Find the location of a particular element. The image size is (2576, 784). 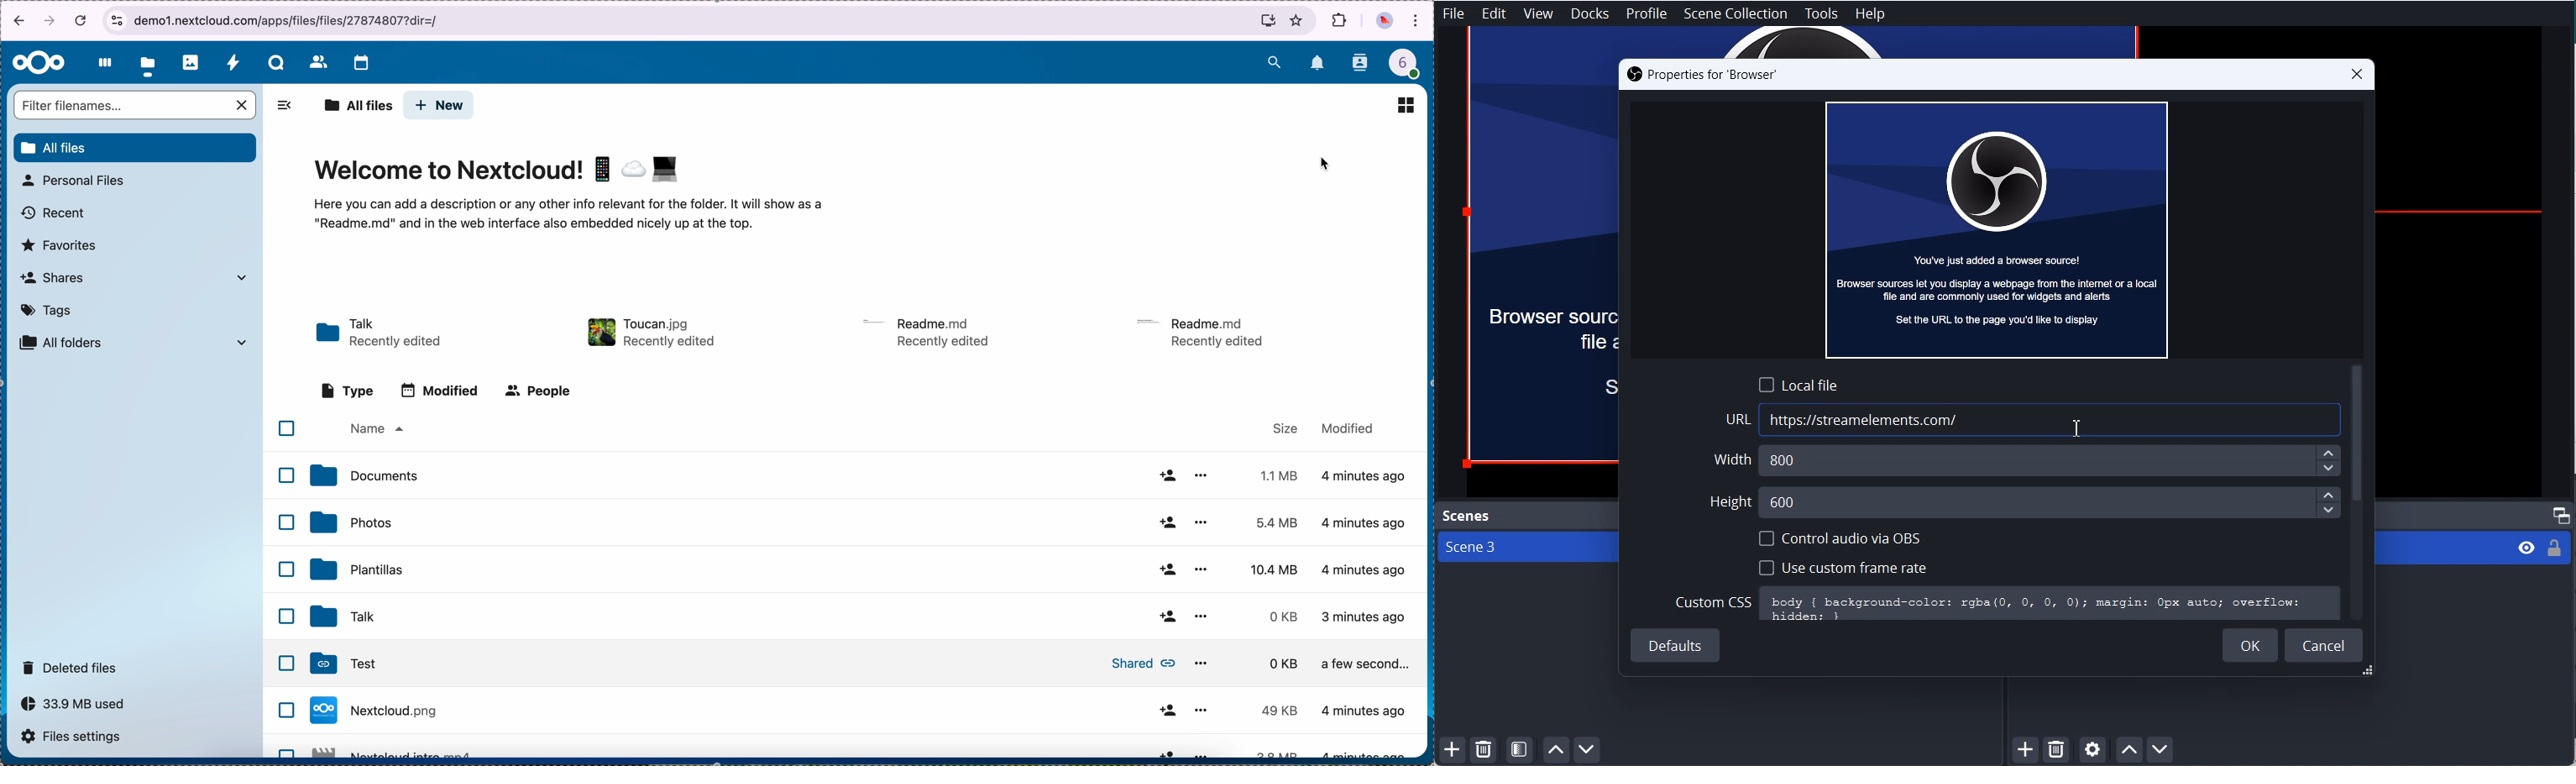

all files is located at coordinates (358, 106).